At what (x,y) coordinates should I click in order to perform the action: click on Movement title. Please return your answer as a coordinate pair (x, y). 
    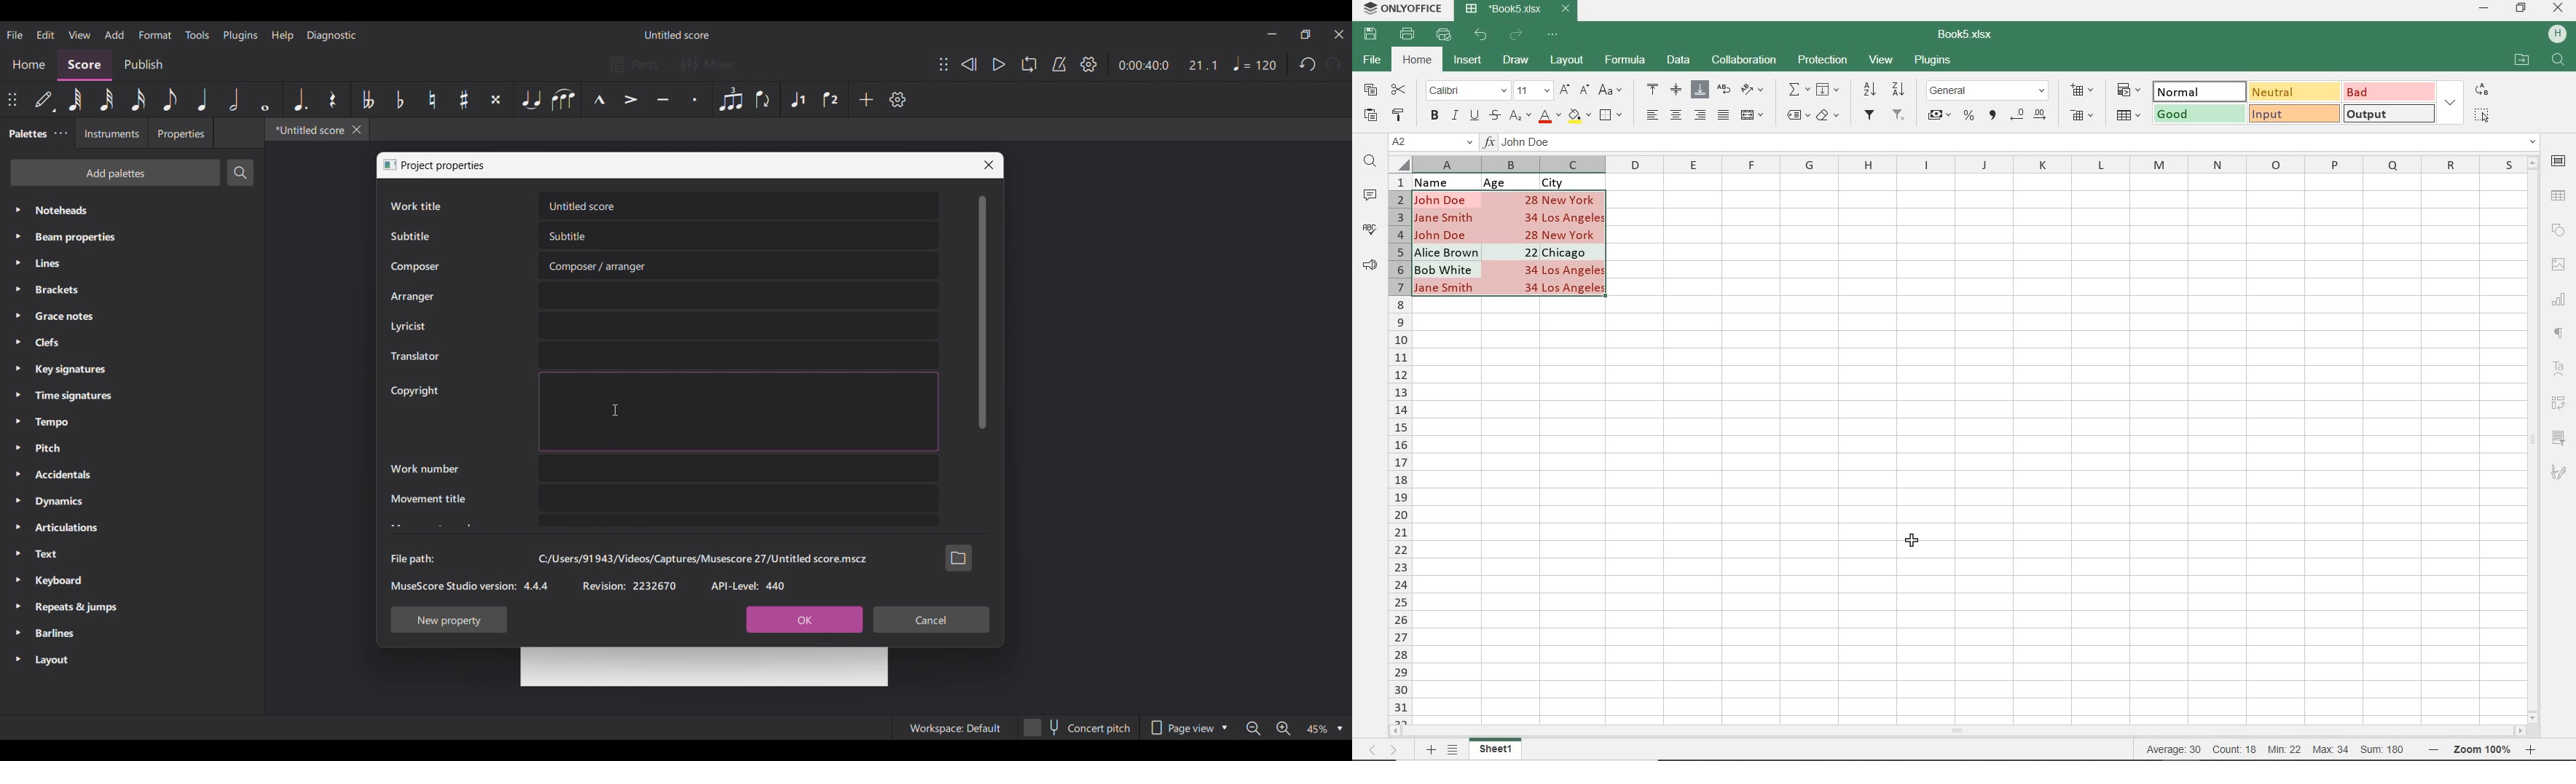
    Looking at the image, I should click on (427, 498).